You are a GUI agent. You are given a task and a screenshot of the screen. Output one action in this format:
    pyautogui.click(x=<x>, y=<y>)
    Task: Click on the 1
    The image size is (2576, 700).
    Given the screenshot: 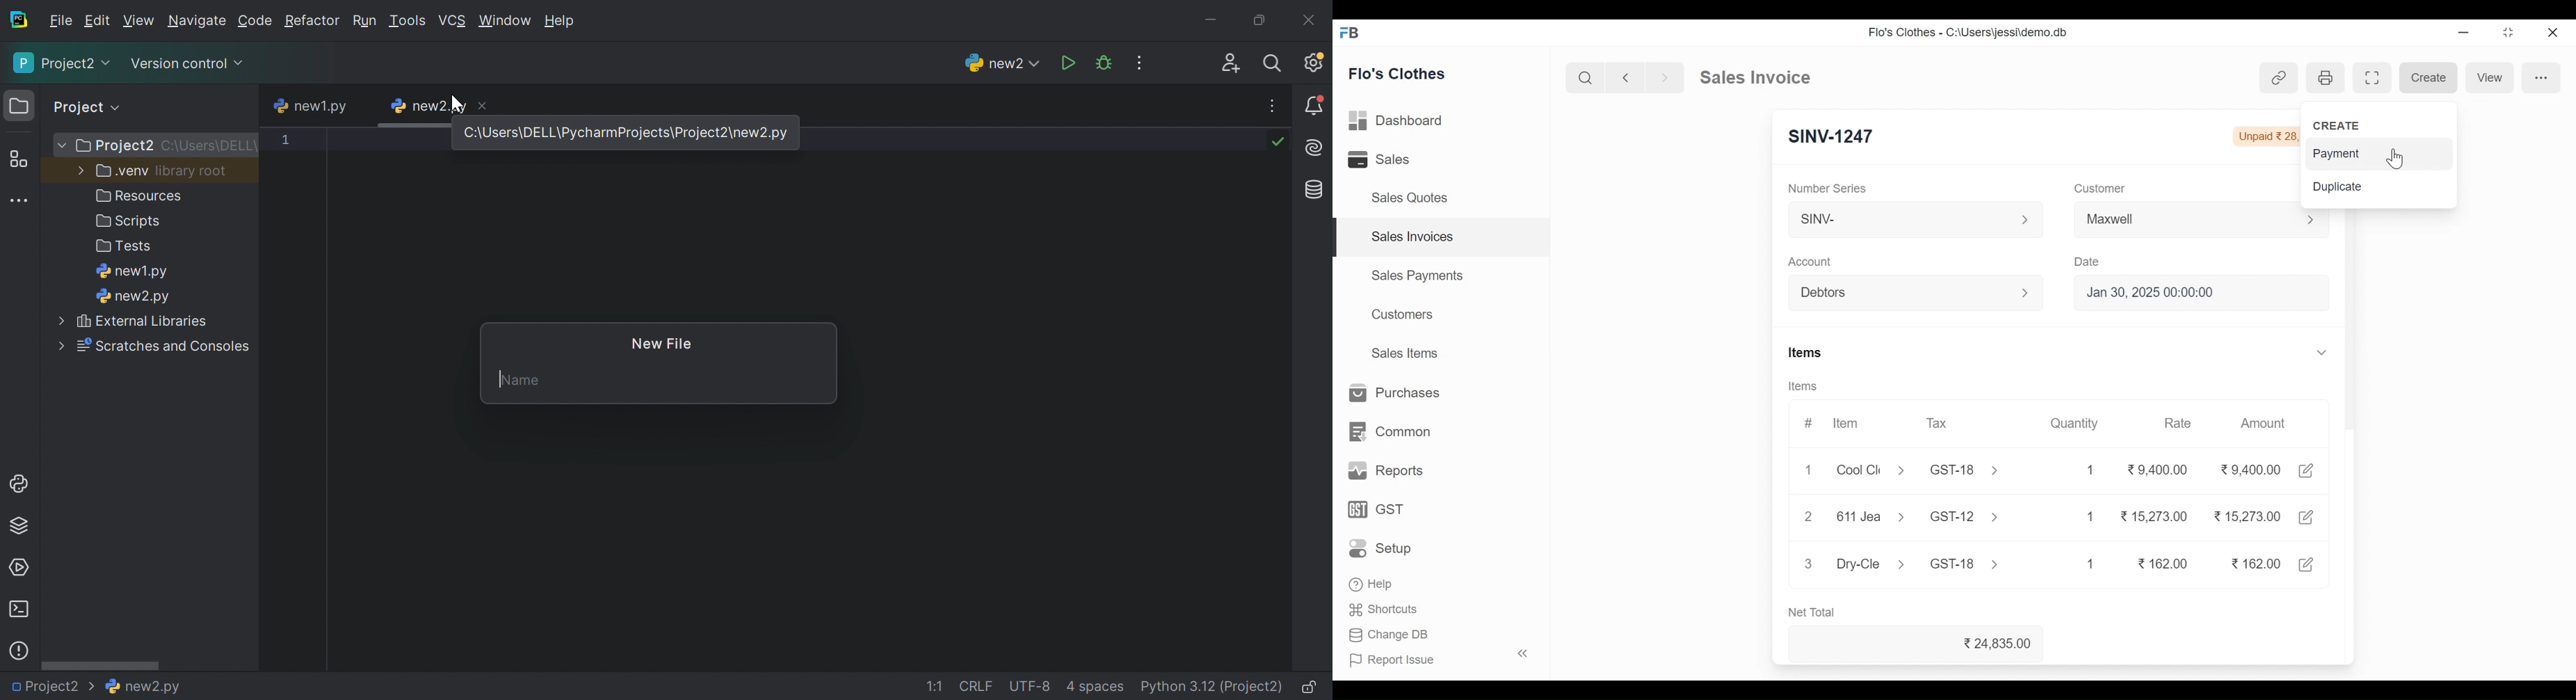 What is the action you would take?
    pyautogui.click(x=2093, y=468)
    